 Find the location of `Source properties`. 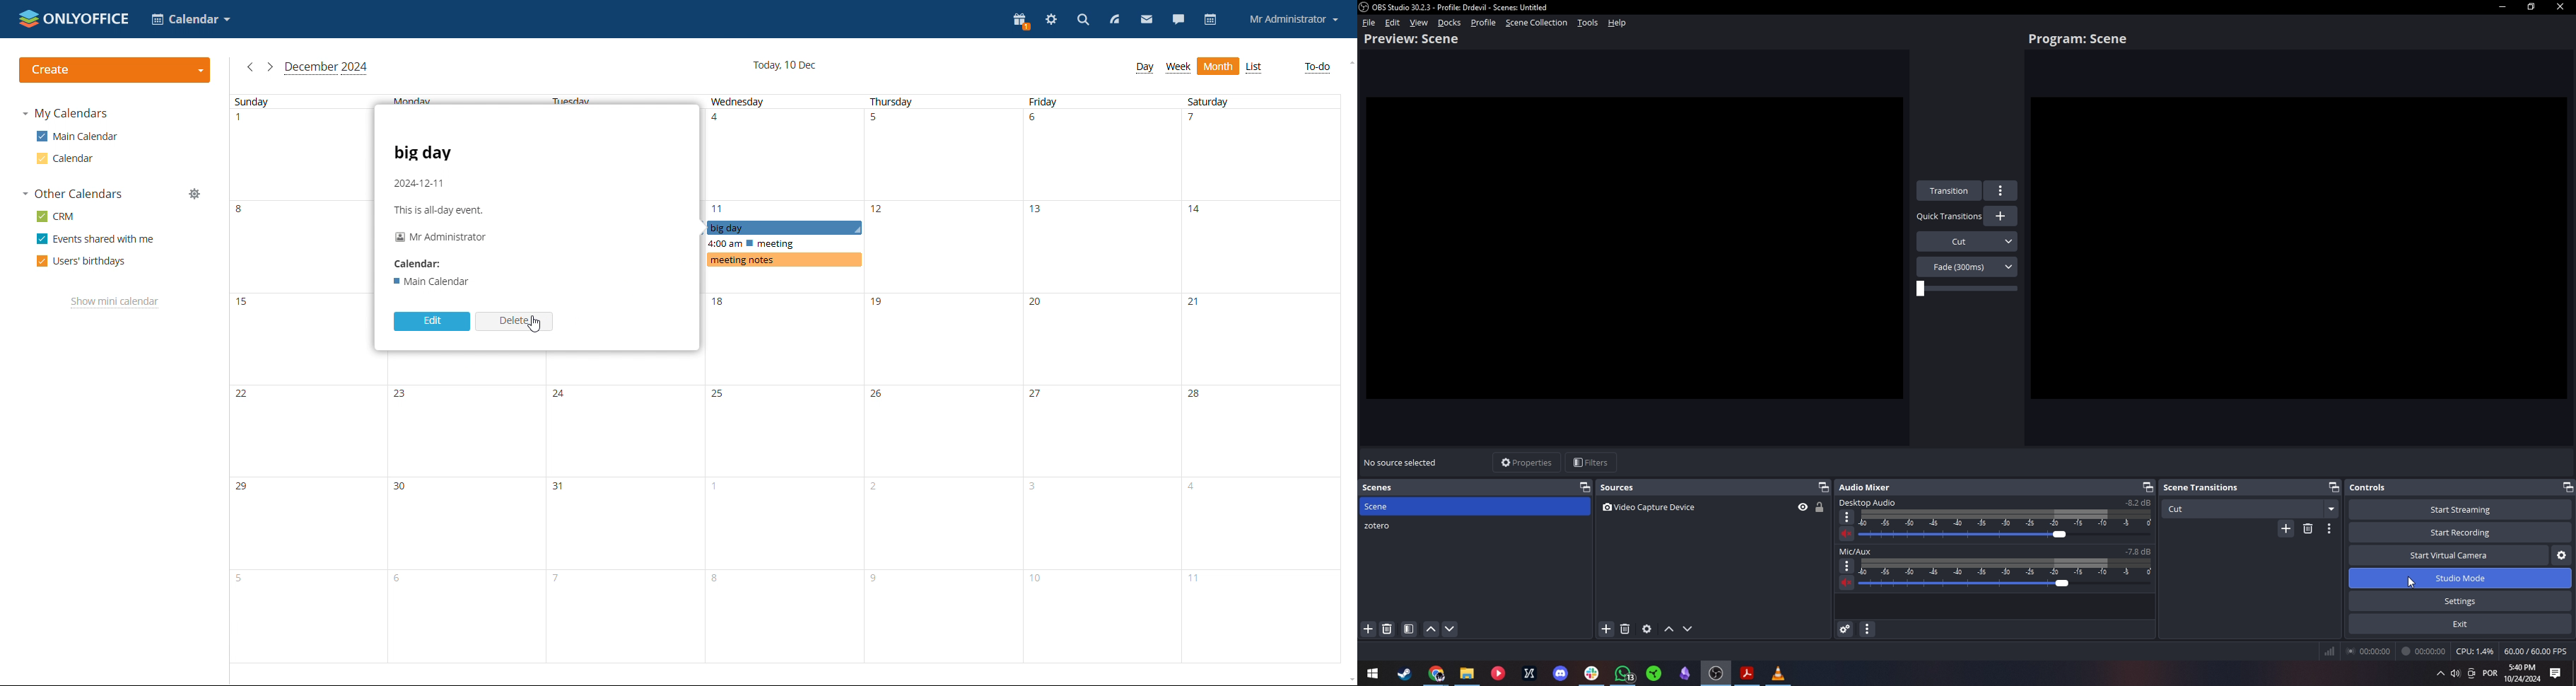

Source properties is located at coordinates (1648, 629).